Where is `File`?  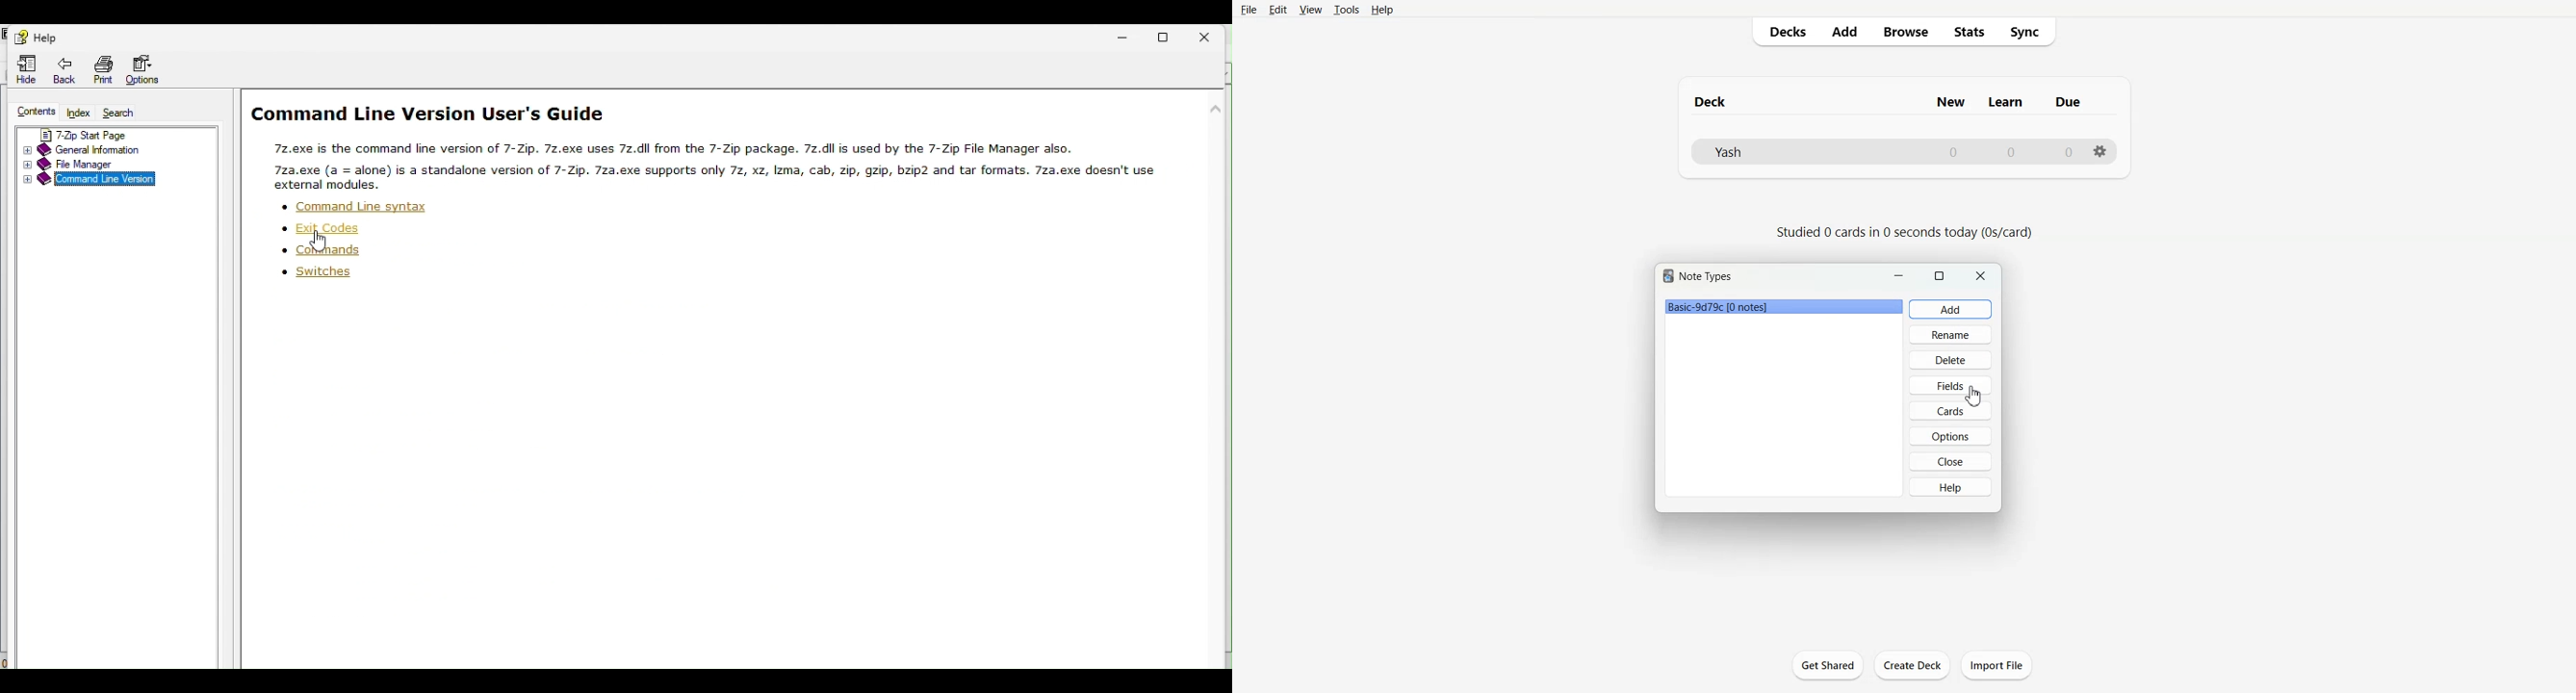 File is located at coordinates (1248, 9).